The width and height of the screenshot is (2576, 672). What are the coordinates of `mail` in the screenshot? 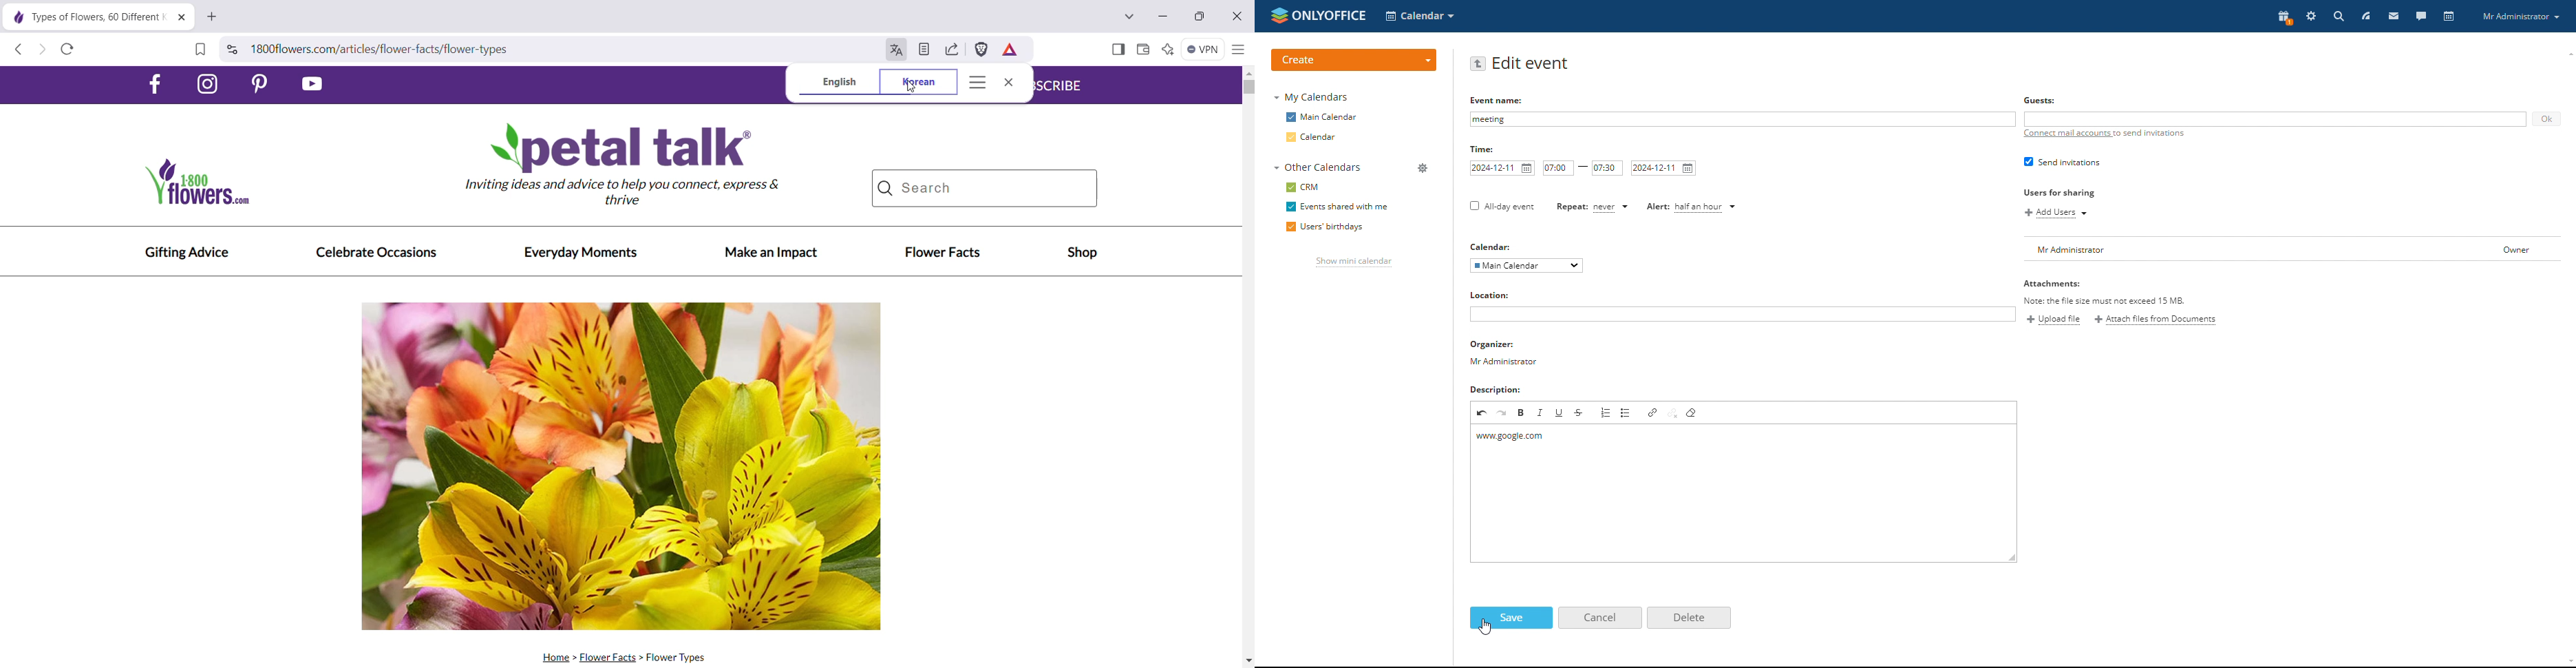 It's located at (2394, 15).